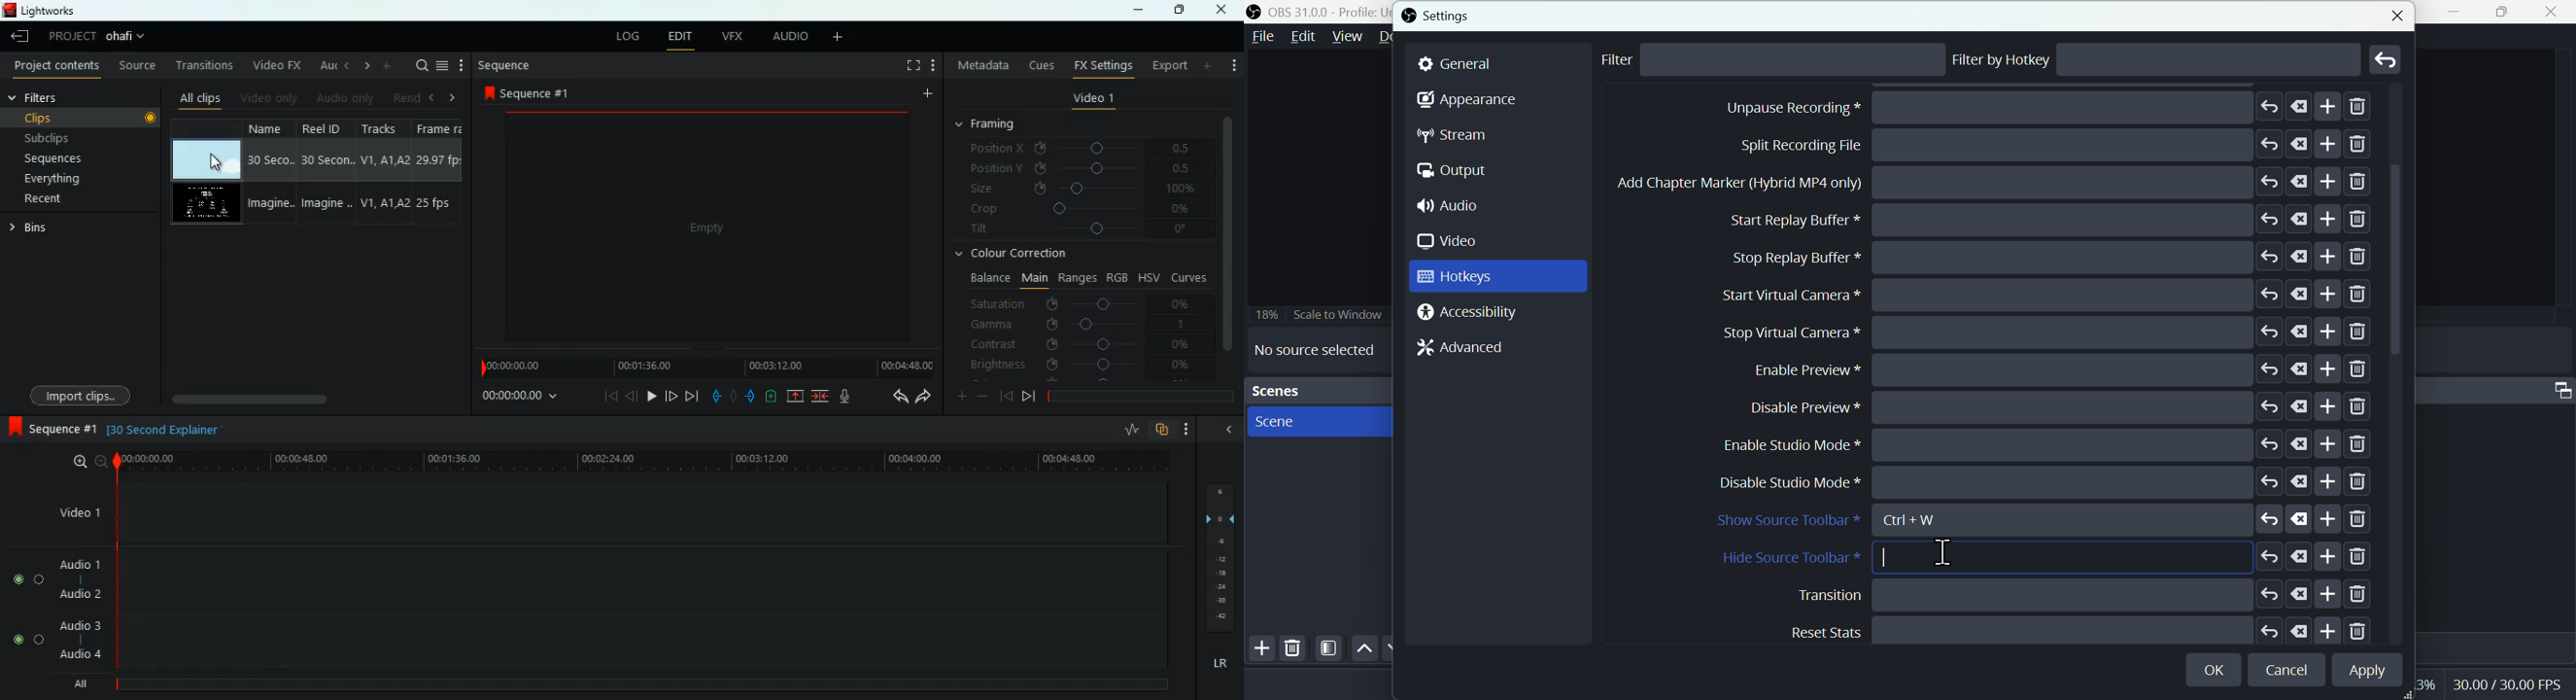  What do you see at coordinates (1259, 651) in the screenshot?
I see `Add` at bounding box center [1259, 651].